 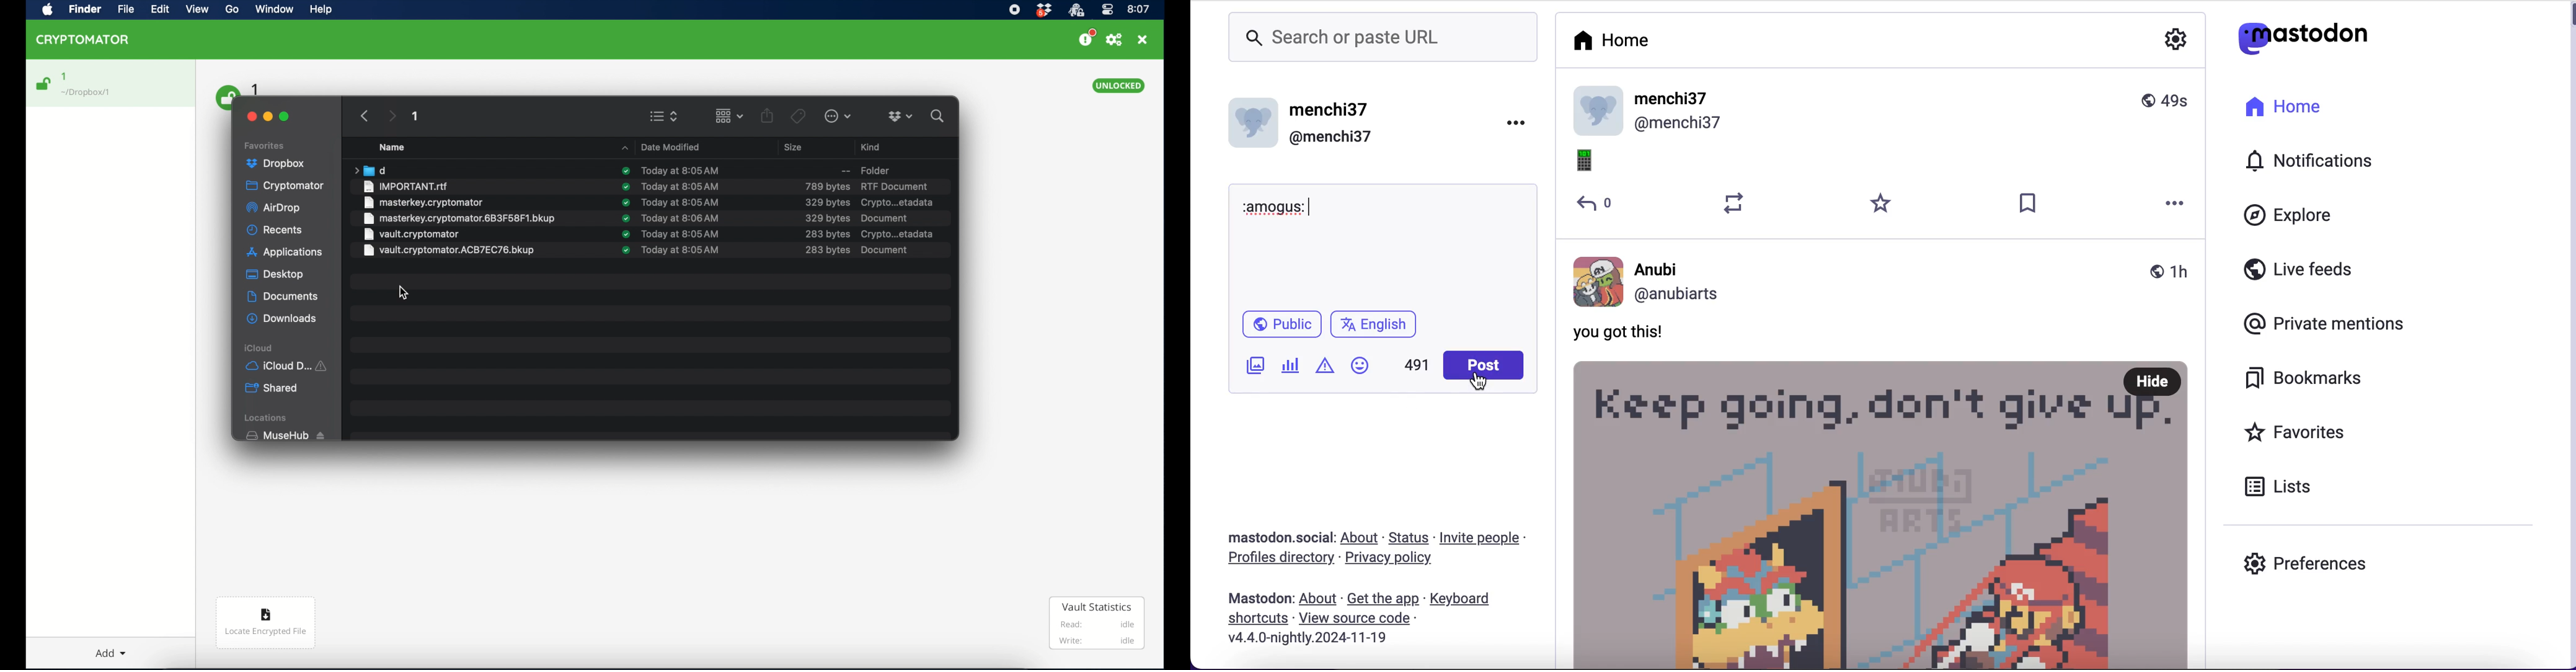 What do you see at coordinates (1408, 538) in the screenshot?
I see `status` at bounding box center [1408, 538].